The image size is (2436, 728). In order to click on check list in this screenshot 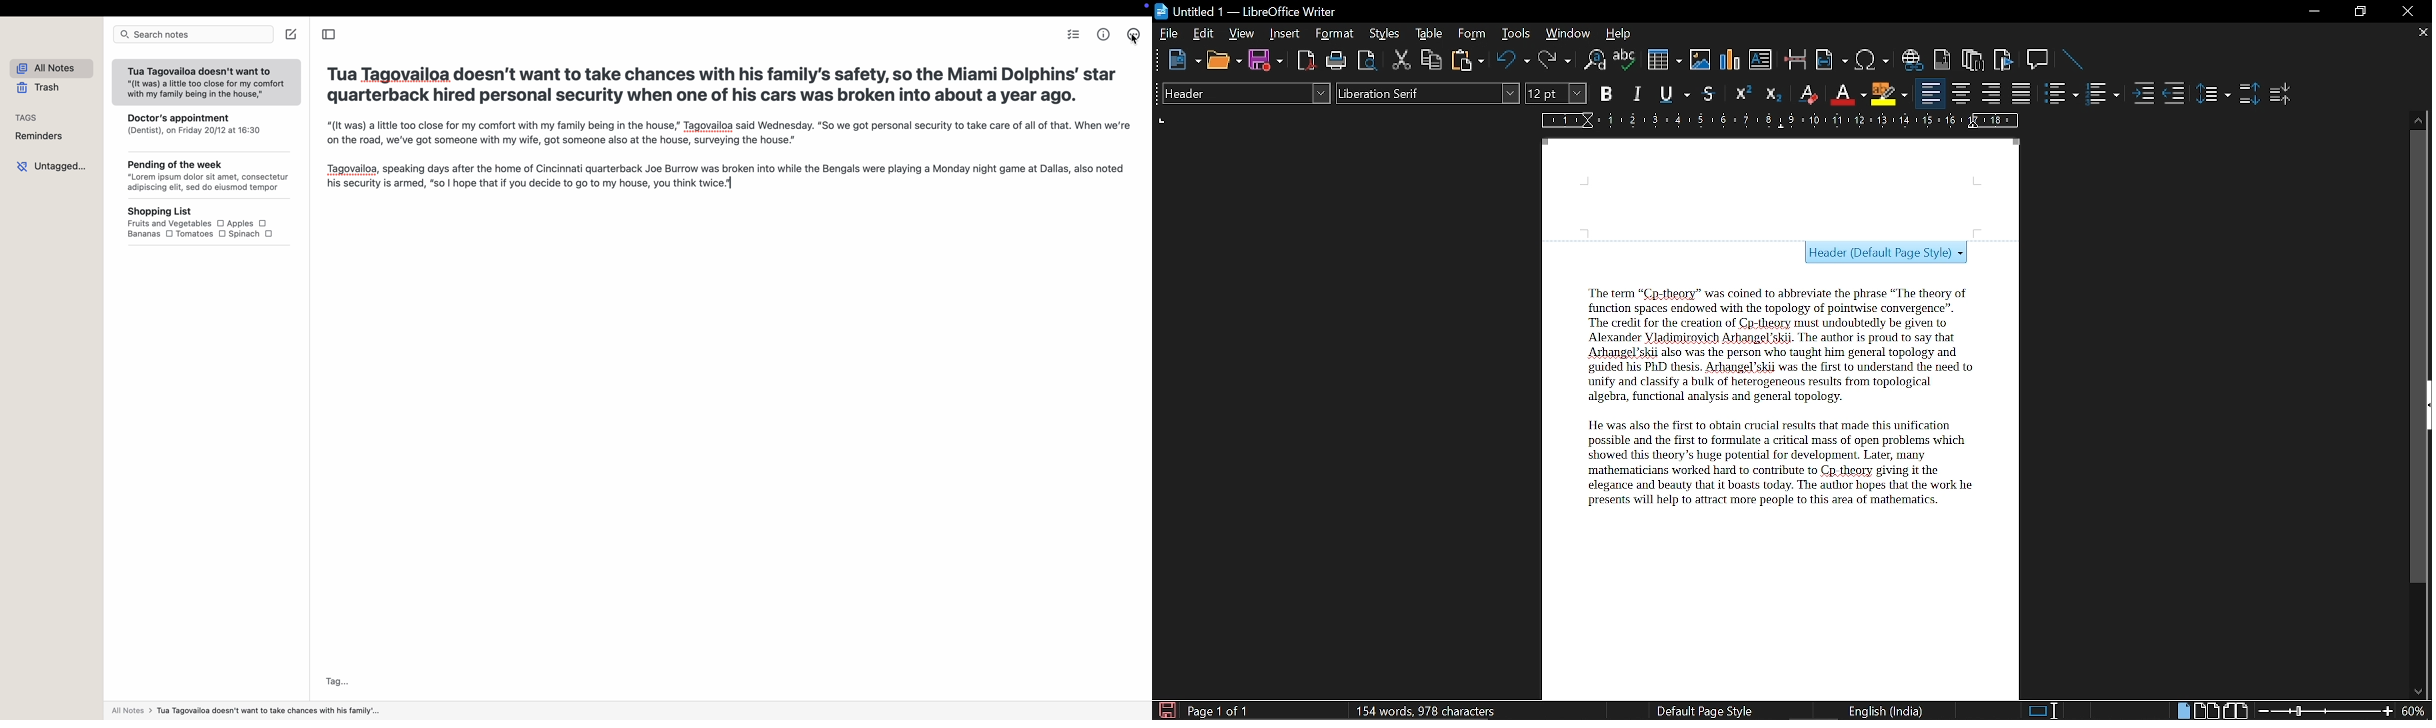, I will do `click(1075, 36)`.